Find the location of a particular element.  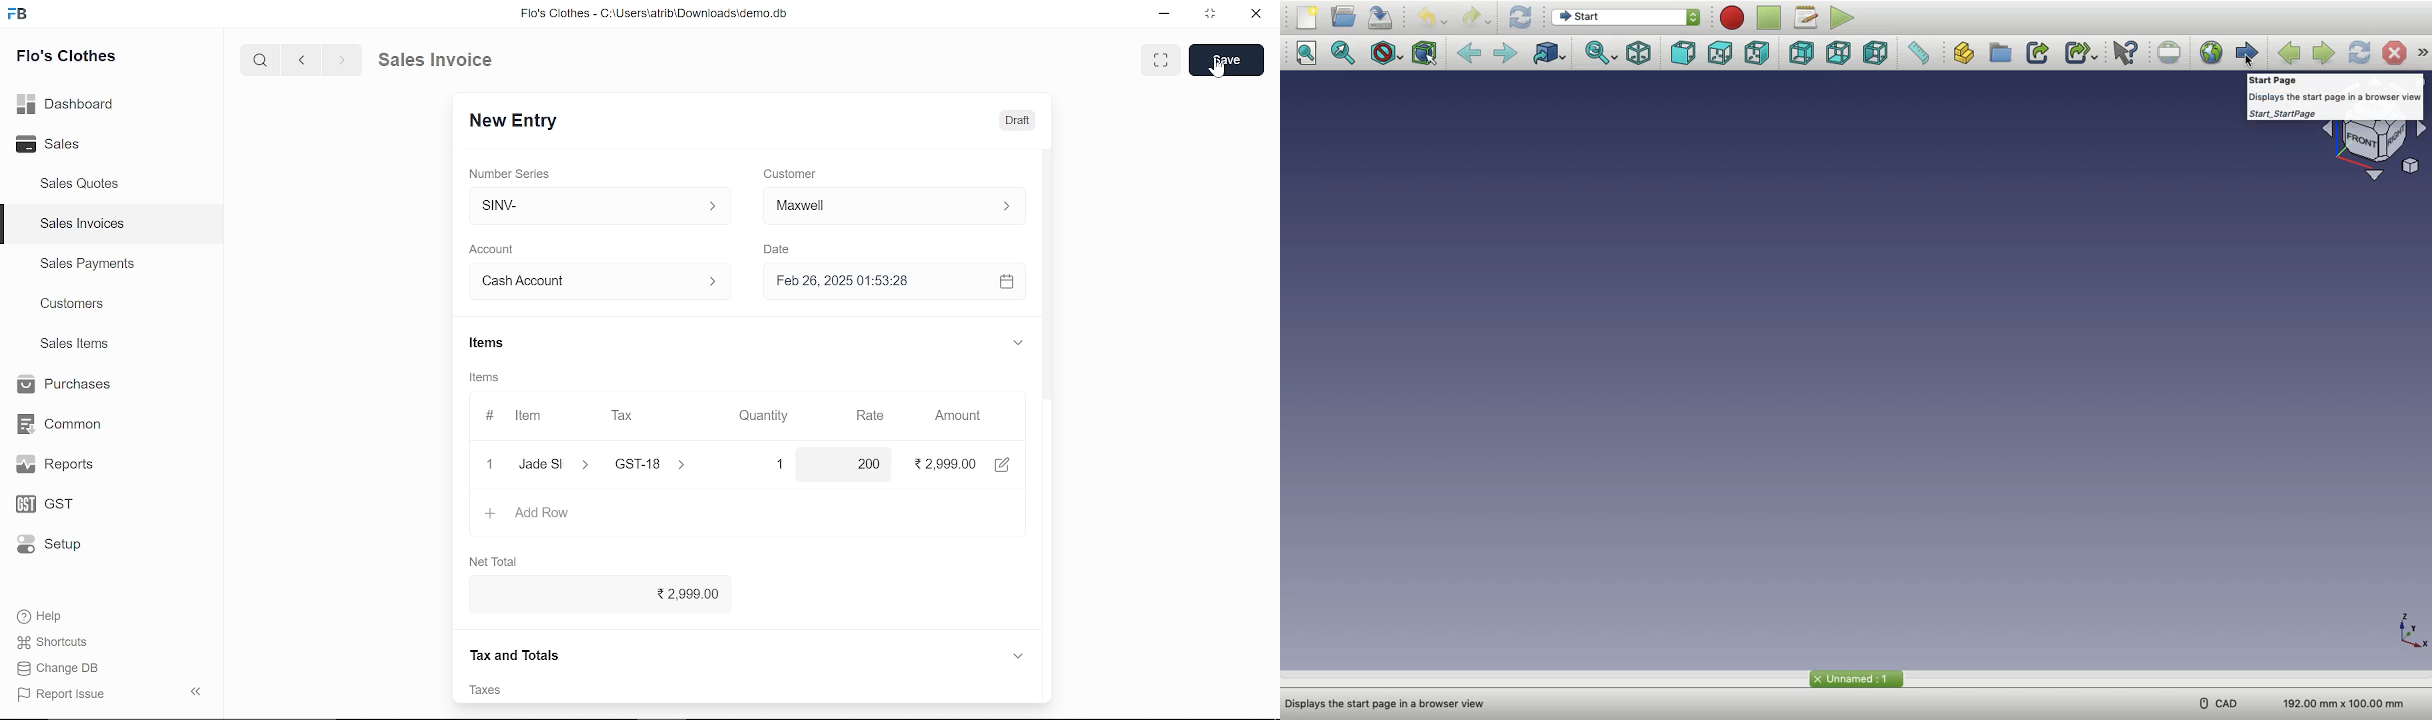

Undo is located at coordinates (1428, 18).